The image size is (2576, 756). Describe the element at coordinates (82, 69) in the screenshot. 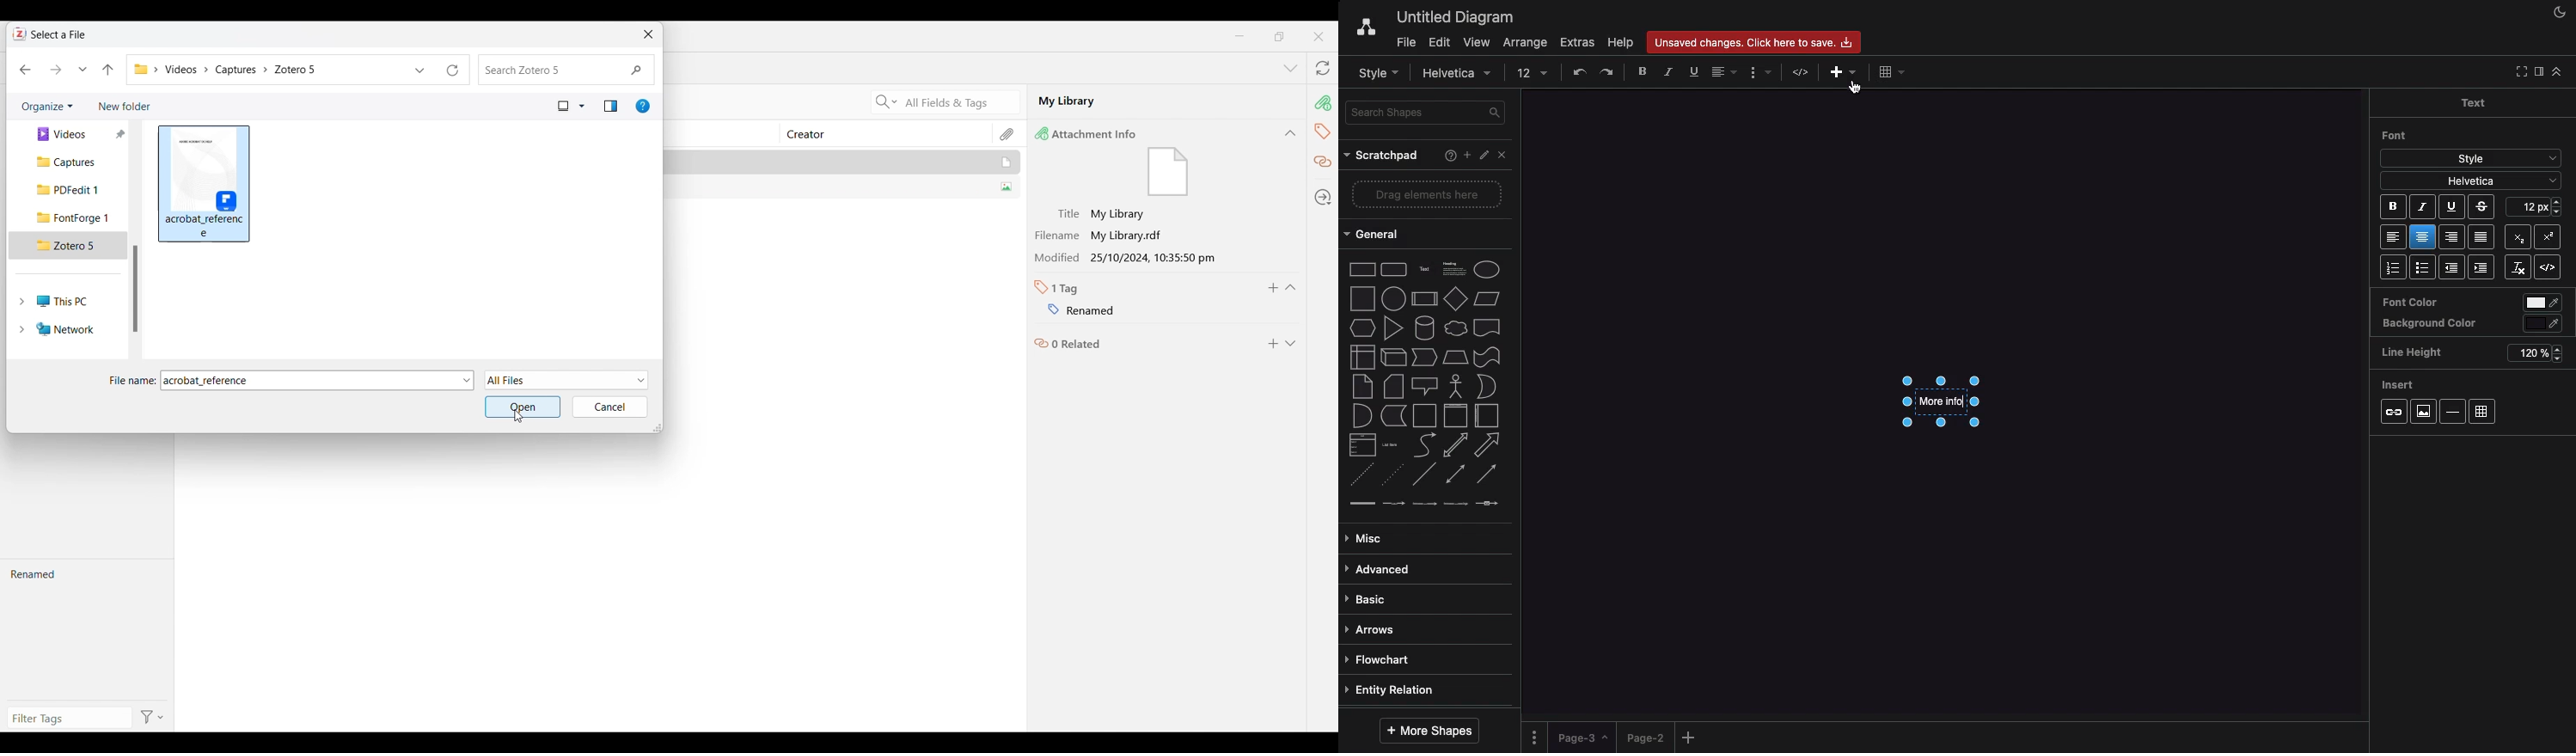

I see `Recent locations` at that location.